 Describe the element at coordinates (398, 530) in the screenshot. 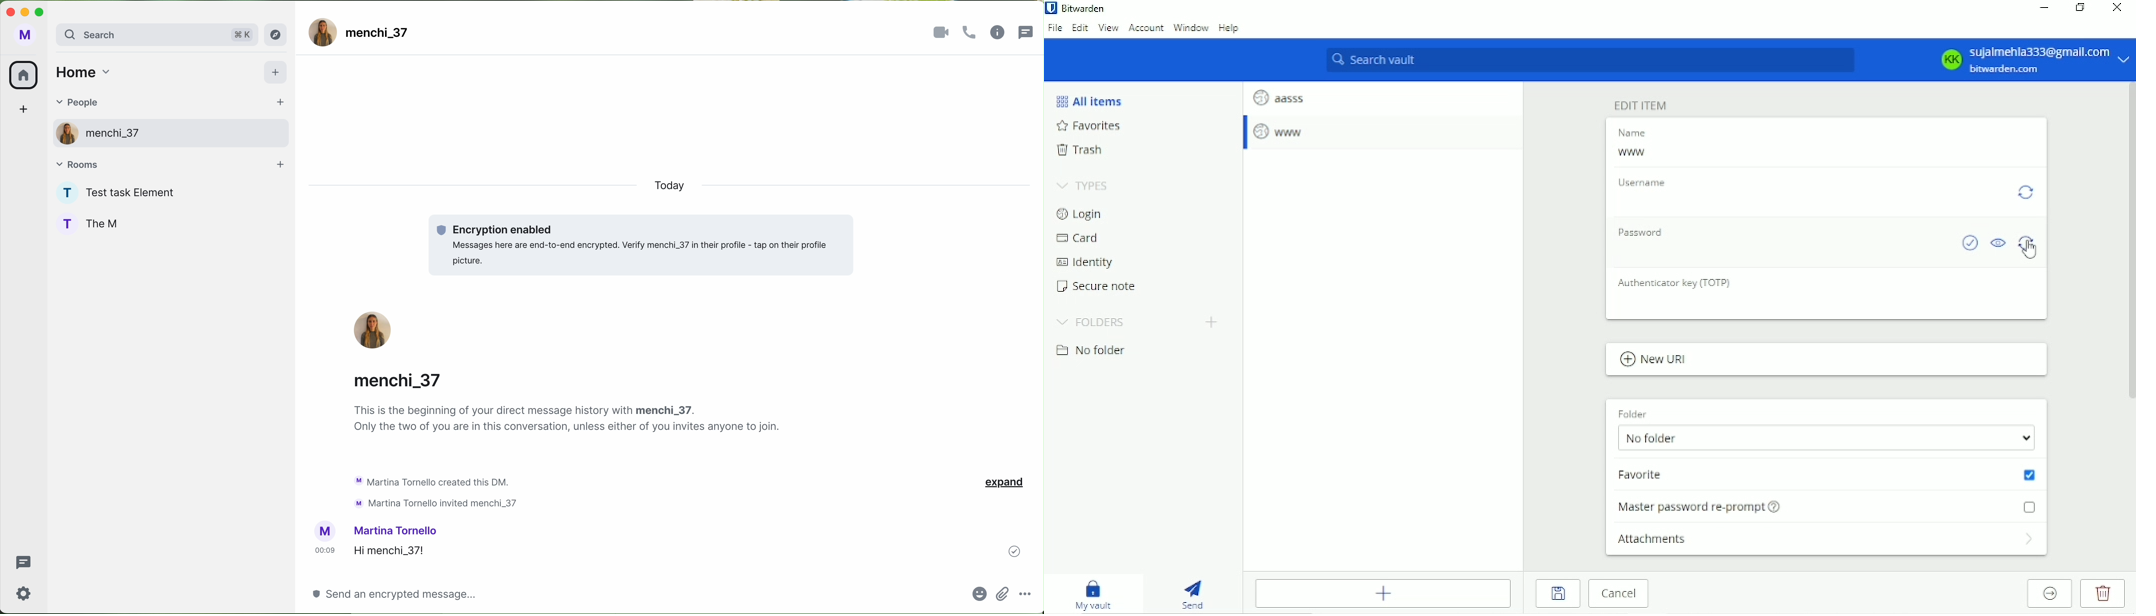

I see `username` at that location.